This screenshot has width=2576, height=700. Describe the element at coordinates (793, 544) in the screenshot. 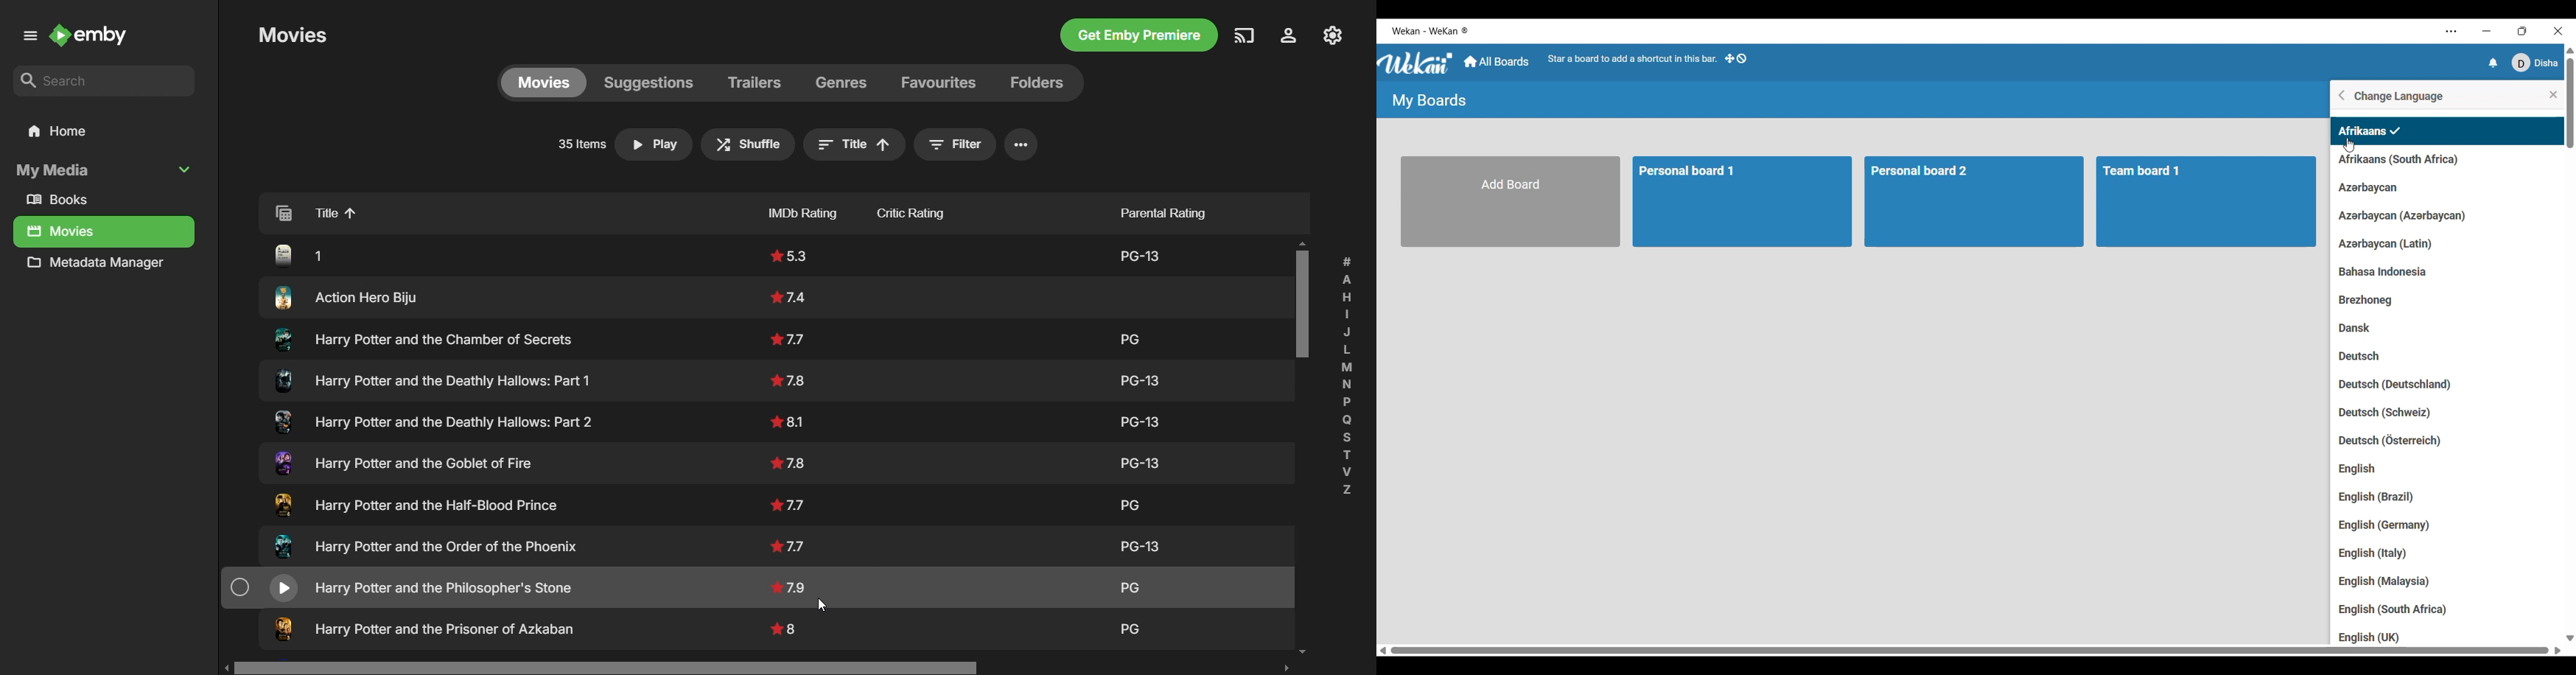

I see `` at that location.